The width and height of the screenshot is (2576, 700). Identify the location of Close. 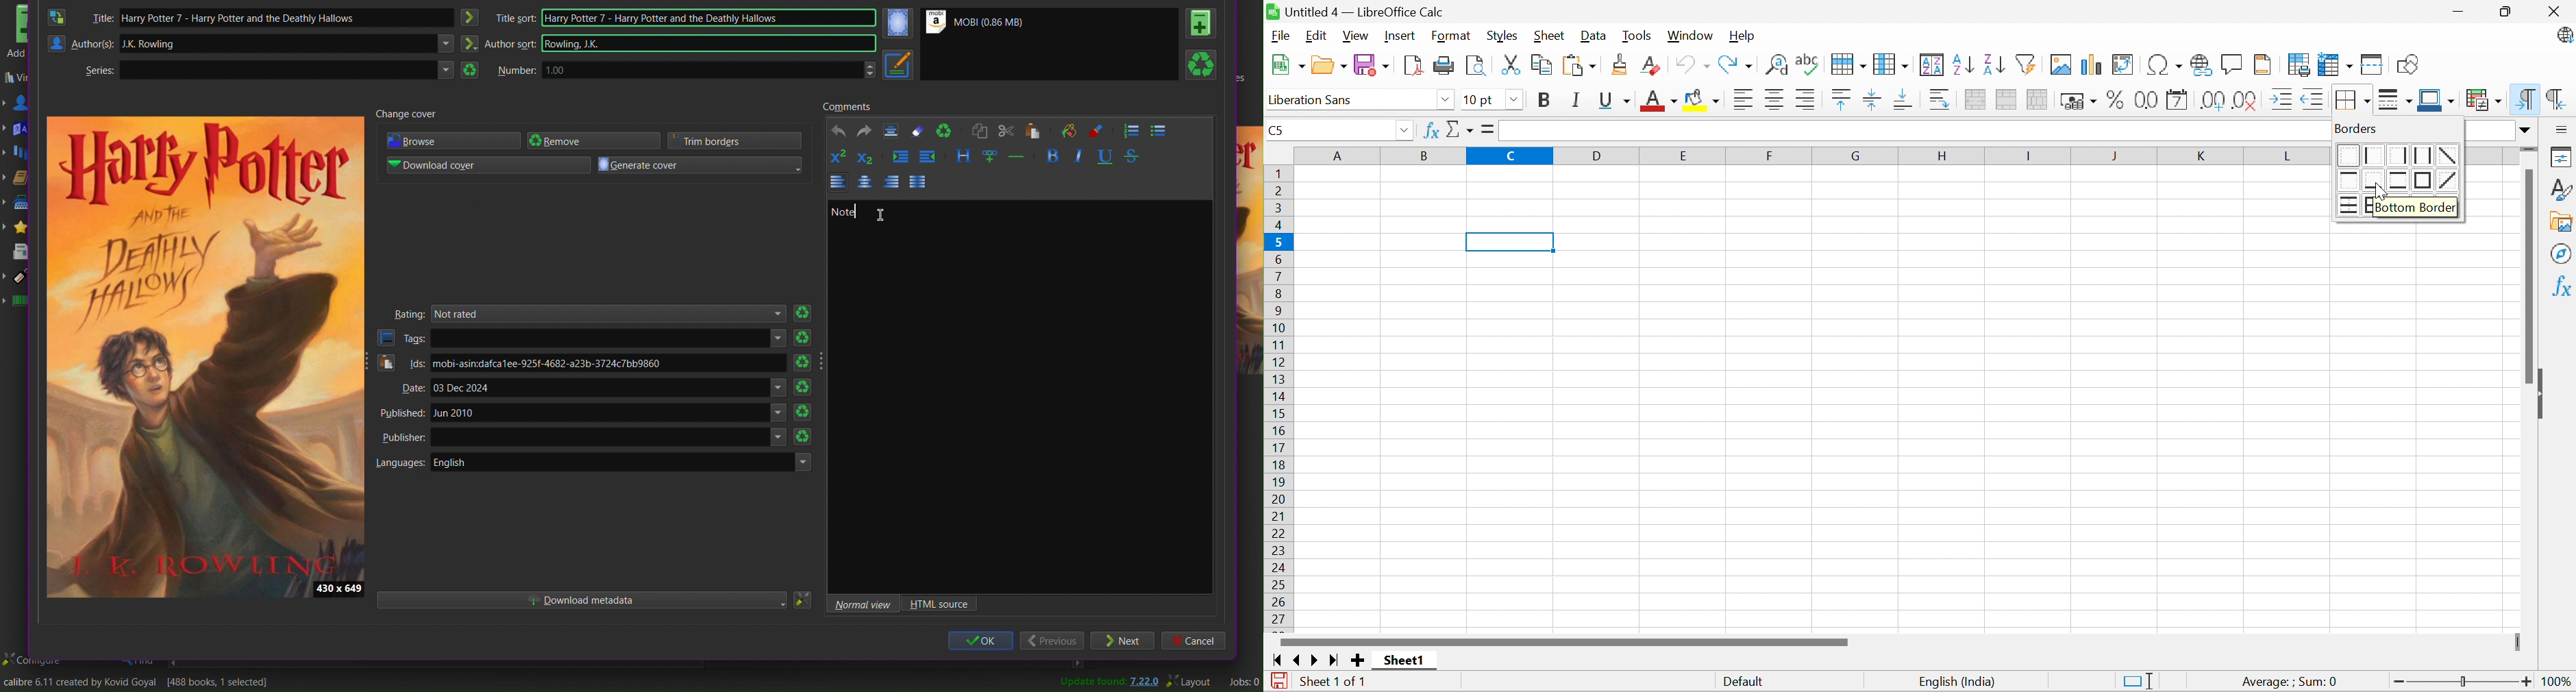
(2554, 12).